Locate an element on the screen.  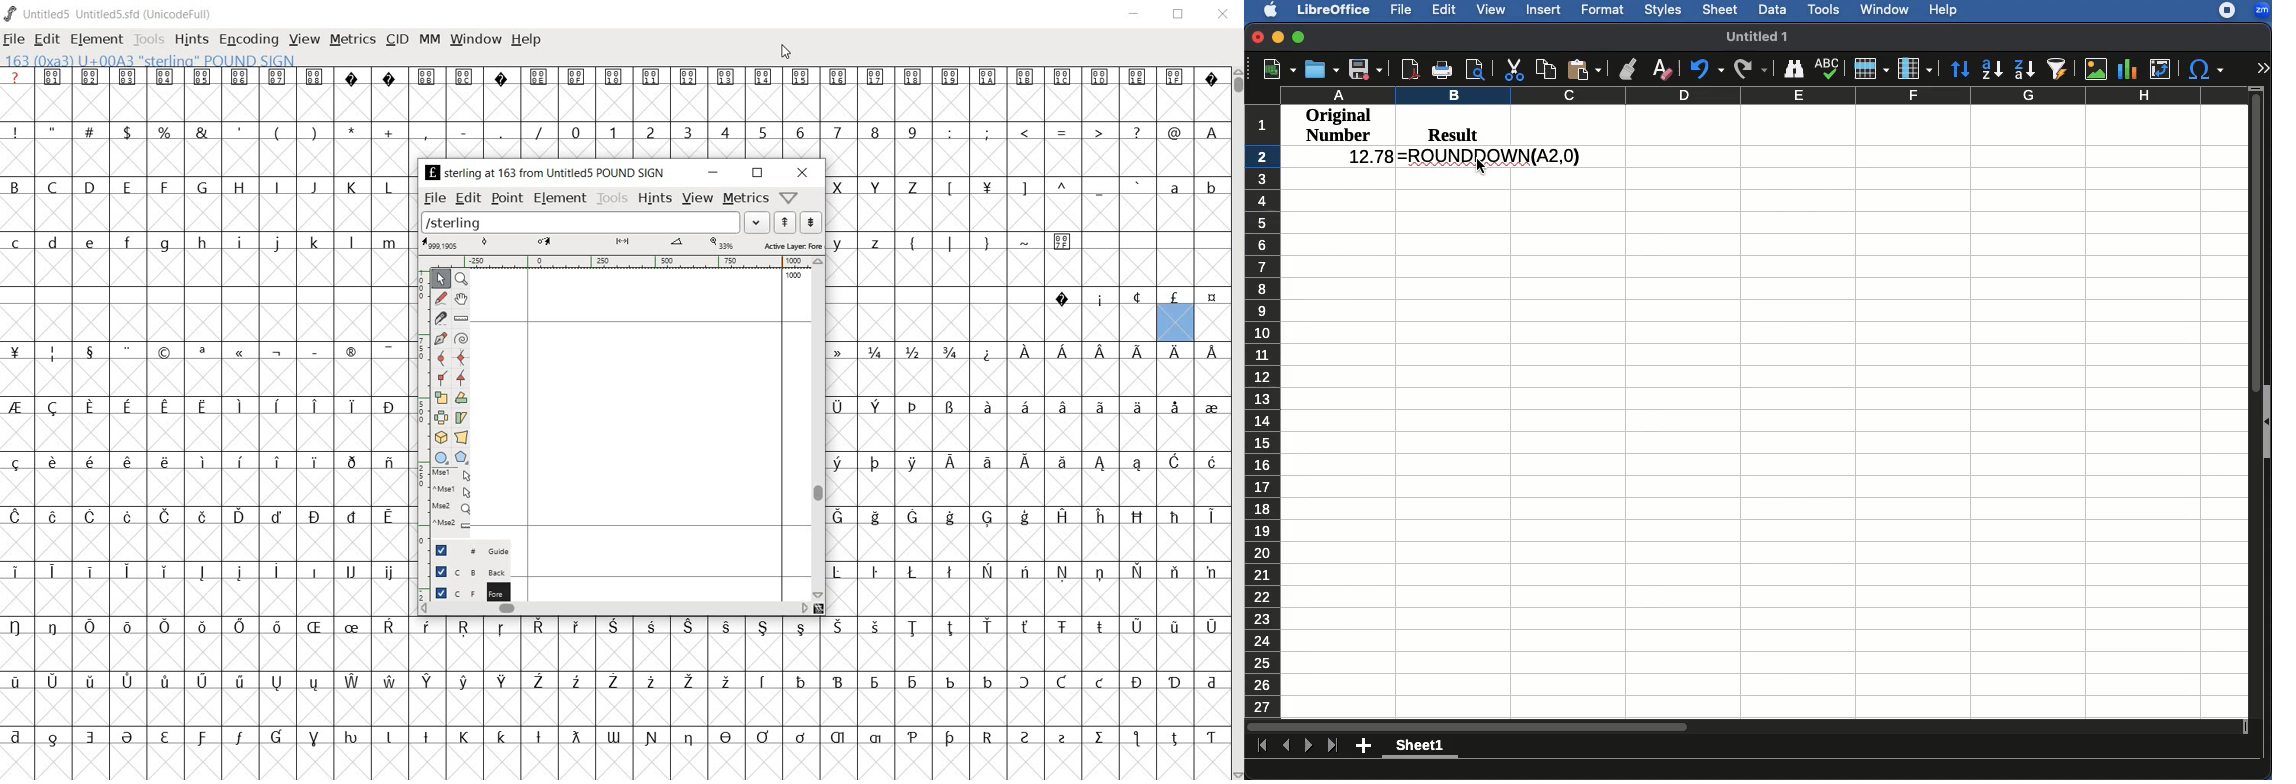
scrollbar is located at coordinates (615, 608).